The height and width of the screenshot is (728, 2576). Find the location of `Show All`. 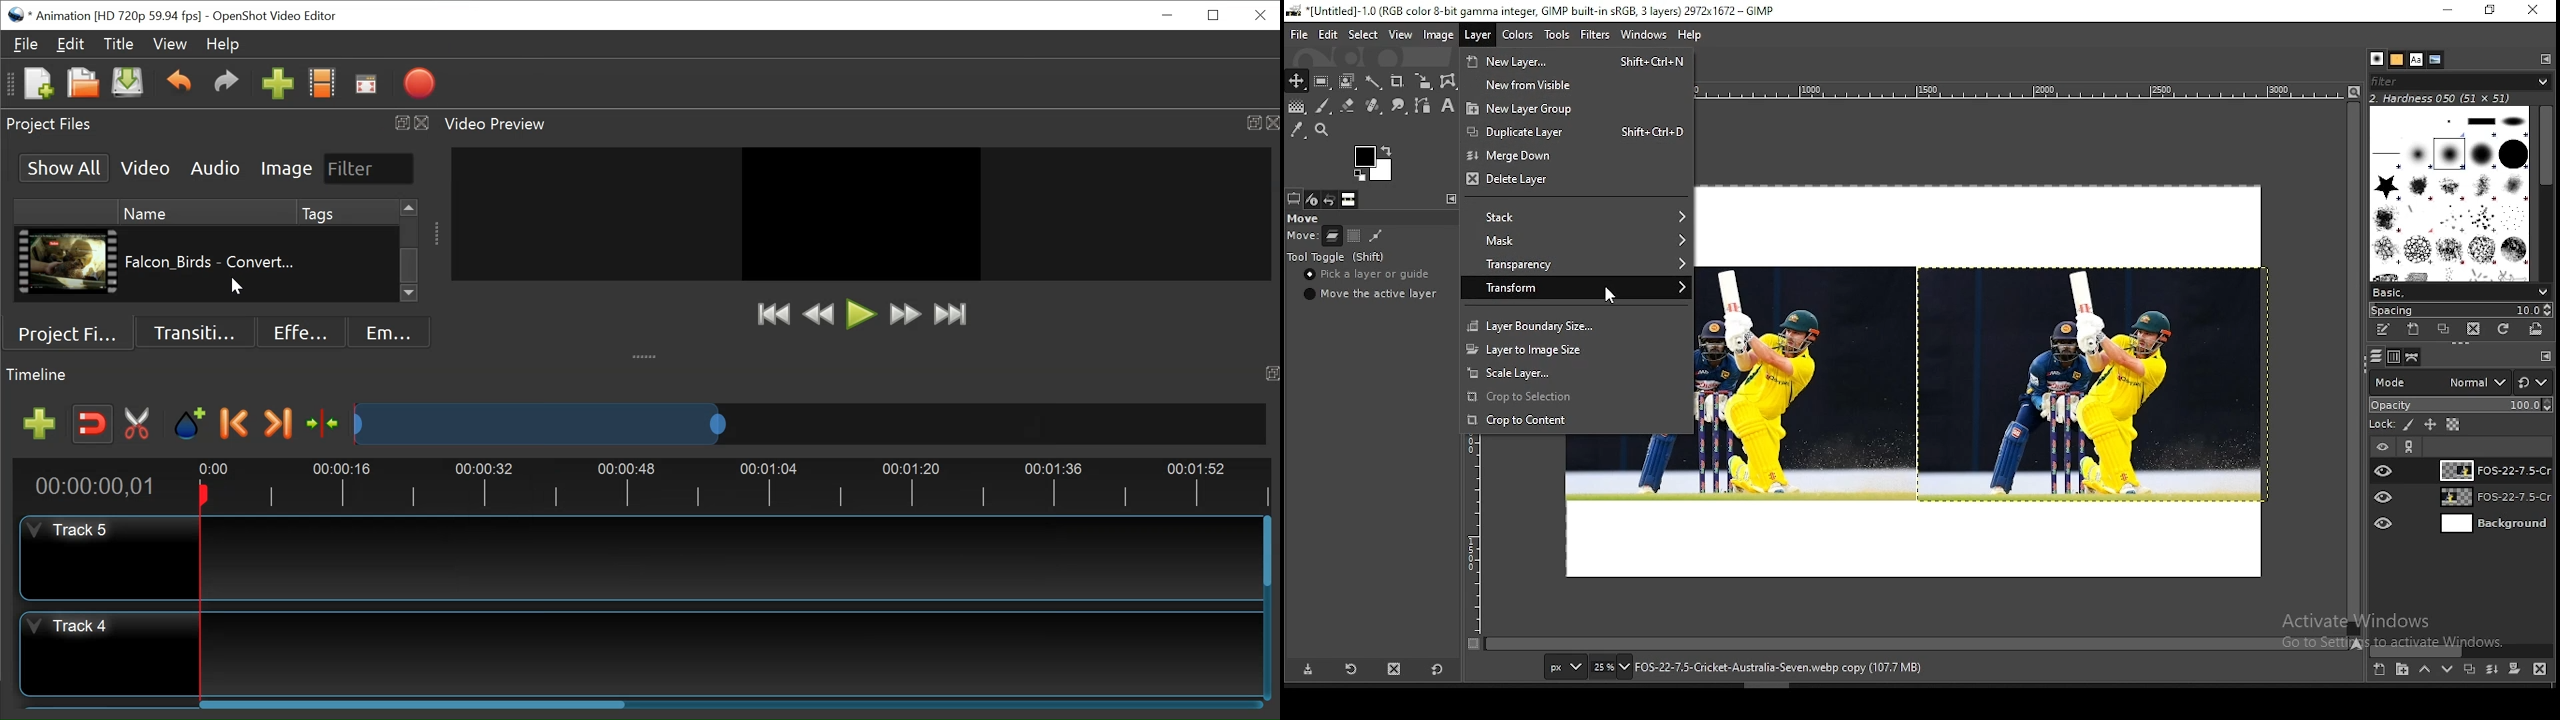

Show All is located at coordinates (65, 167).